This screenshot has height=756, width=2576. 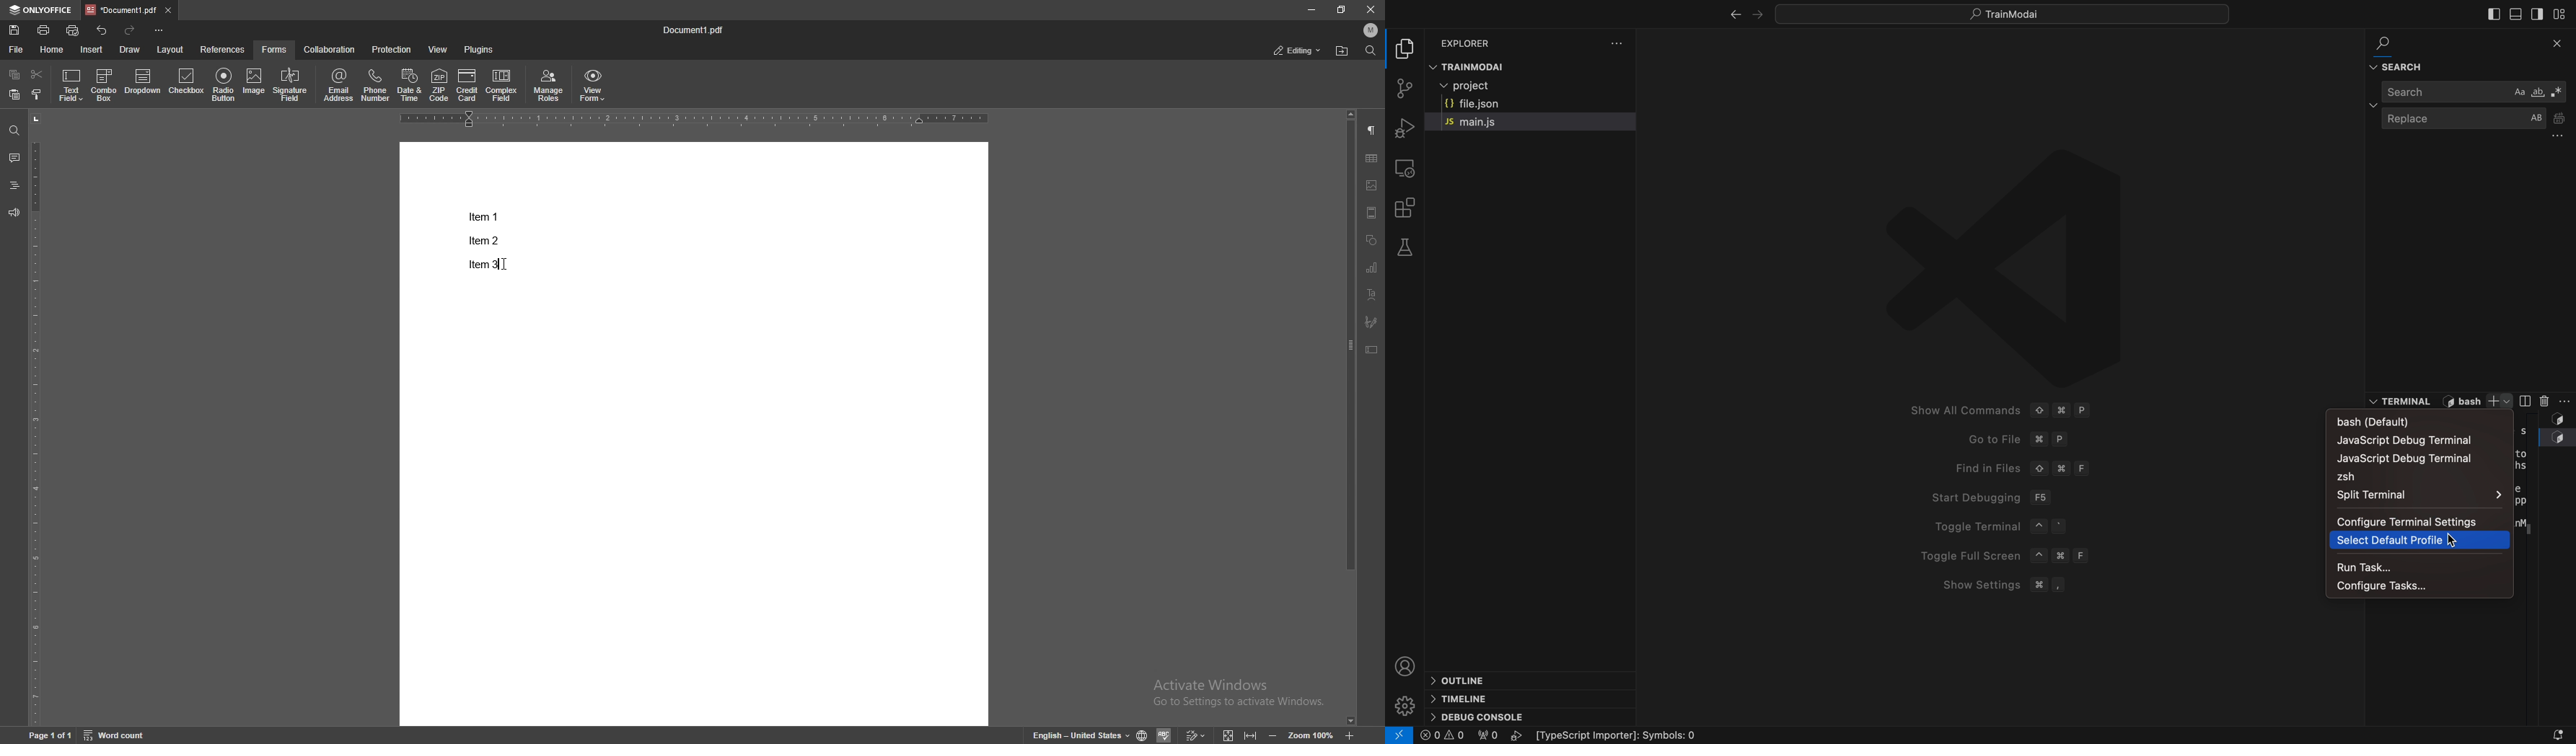 I want to click on arrow right, so click(x=1761, y=14).